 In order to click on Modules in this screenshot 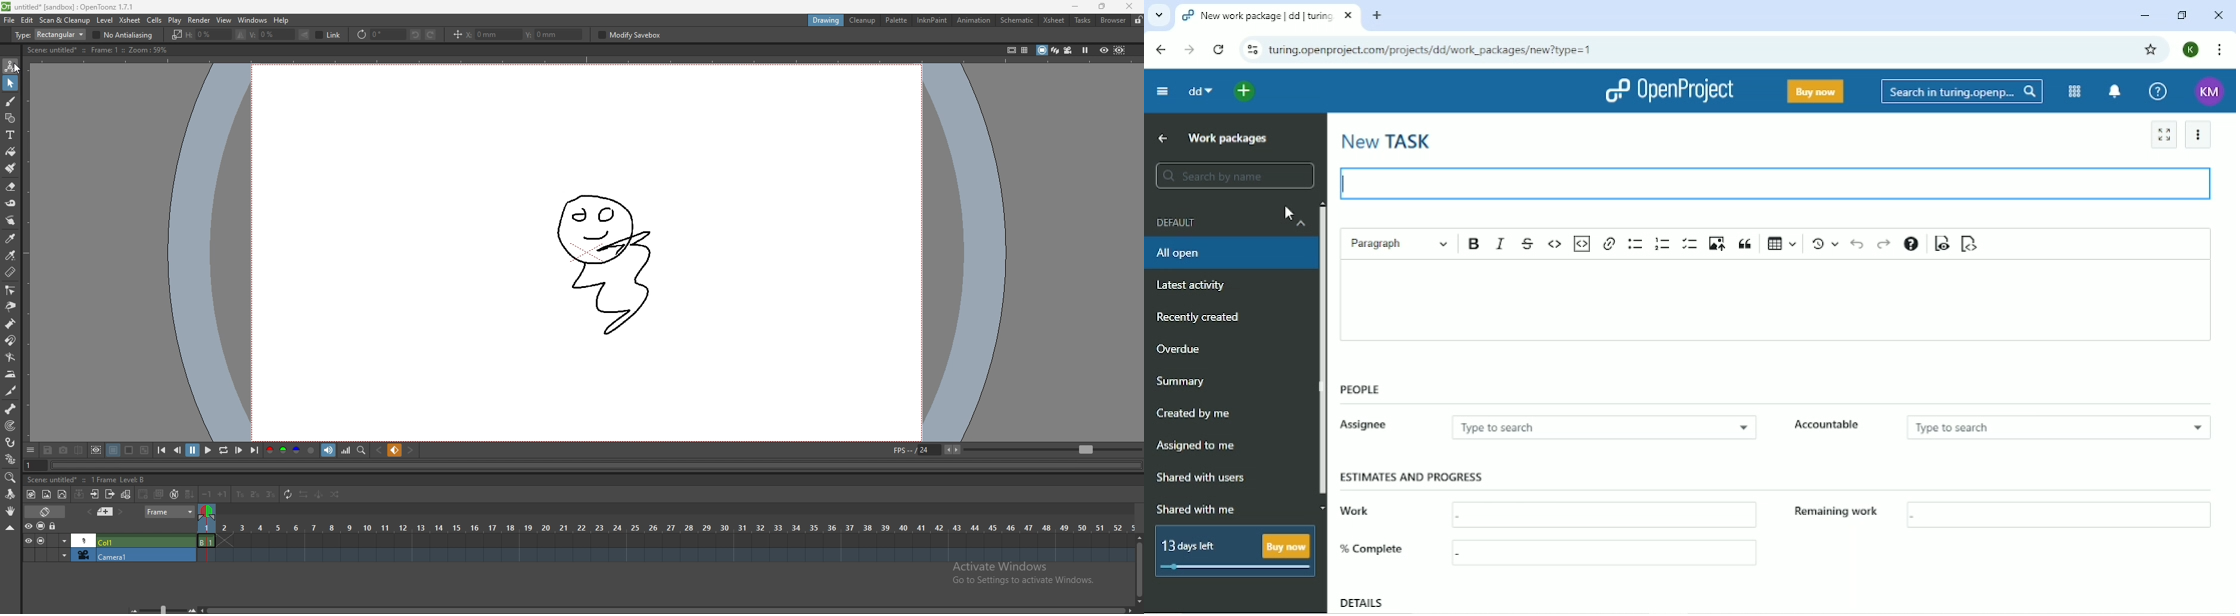, I will do `click(2073, 91)`.